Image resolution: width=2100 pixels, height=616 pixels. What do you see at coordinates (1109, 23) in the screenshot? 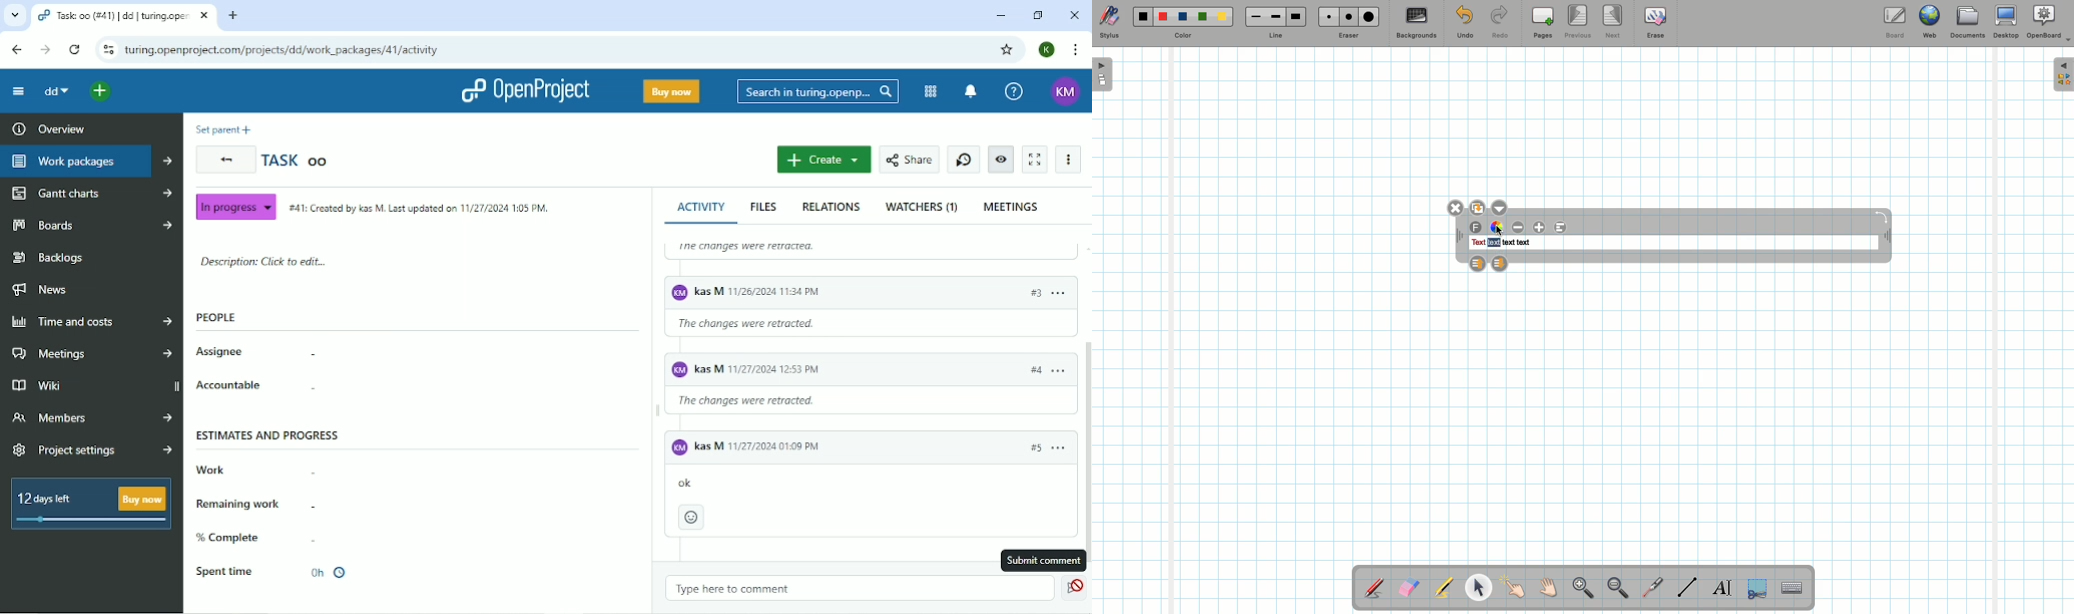
I see `Stylus` at bounding box center [1109, 23].